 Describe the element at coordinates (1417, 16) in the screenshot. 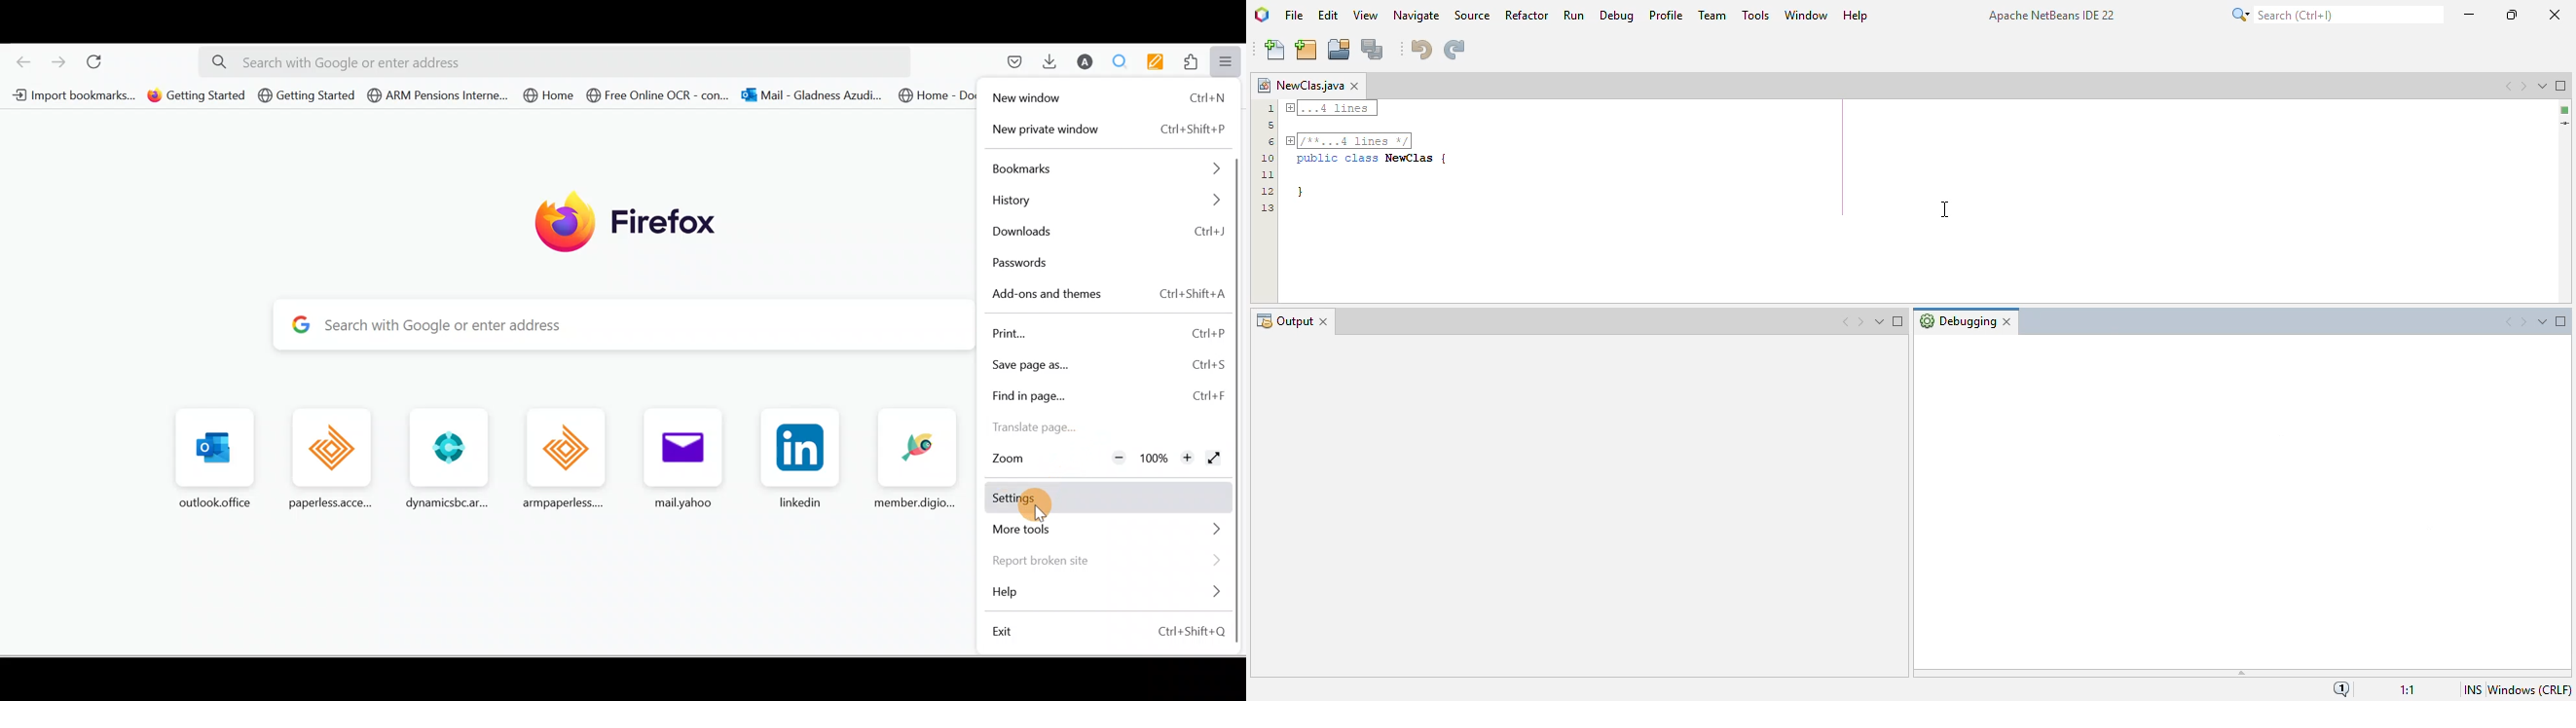

I see `navigate` at that location.